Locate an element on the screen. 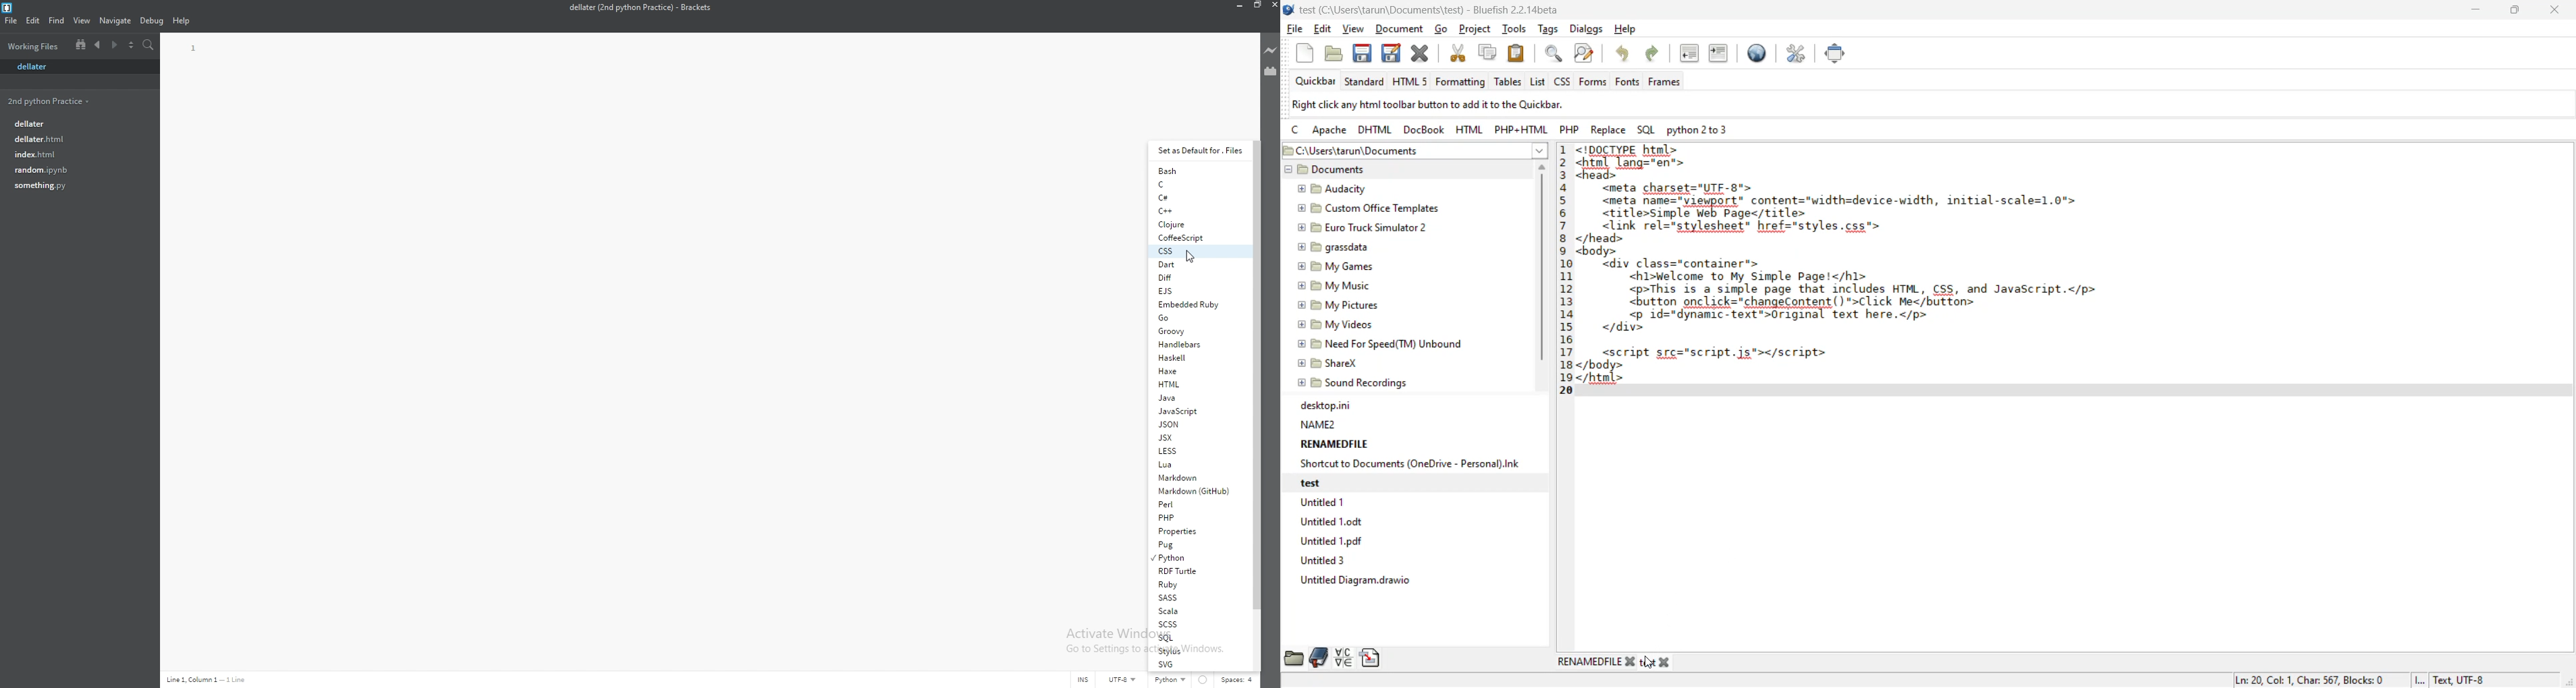 Image resolution: width=2576 pixels, height=700 pixels. json is located at coordinates (1197, 423).